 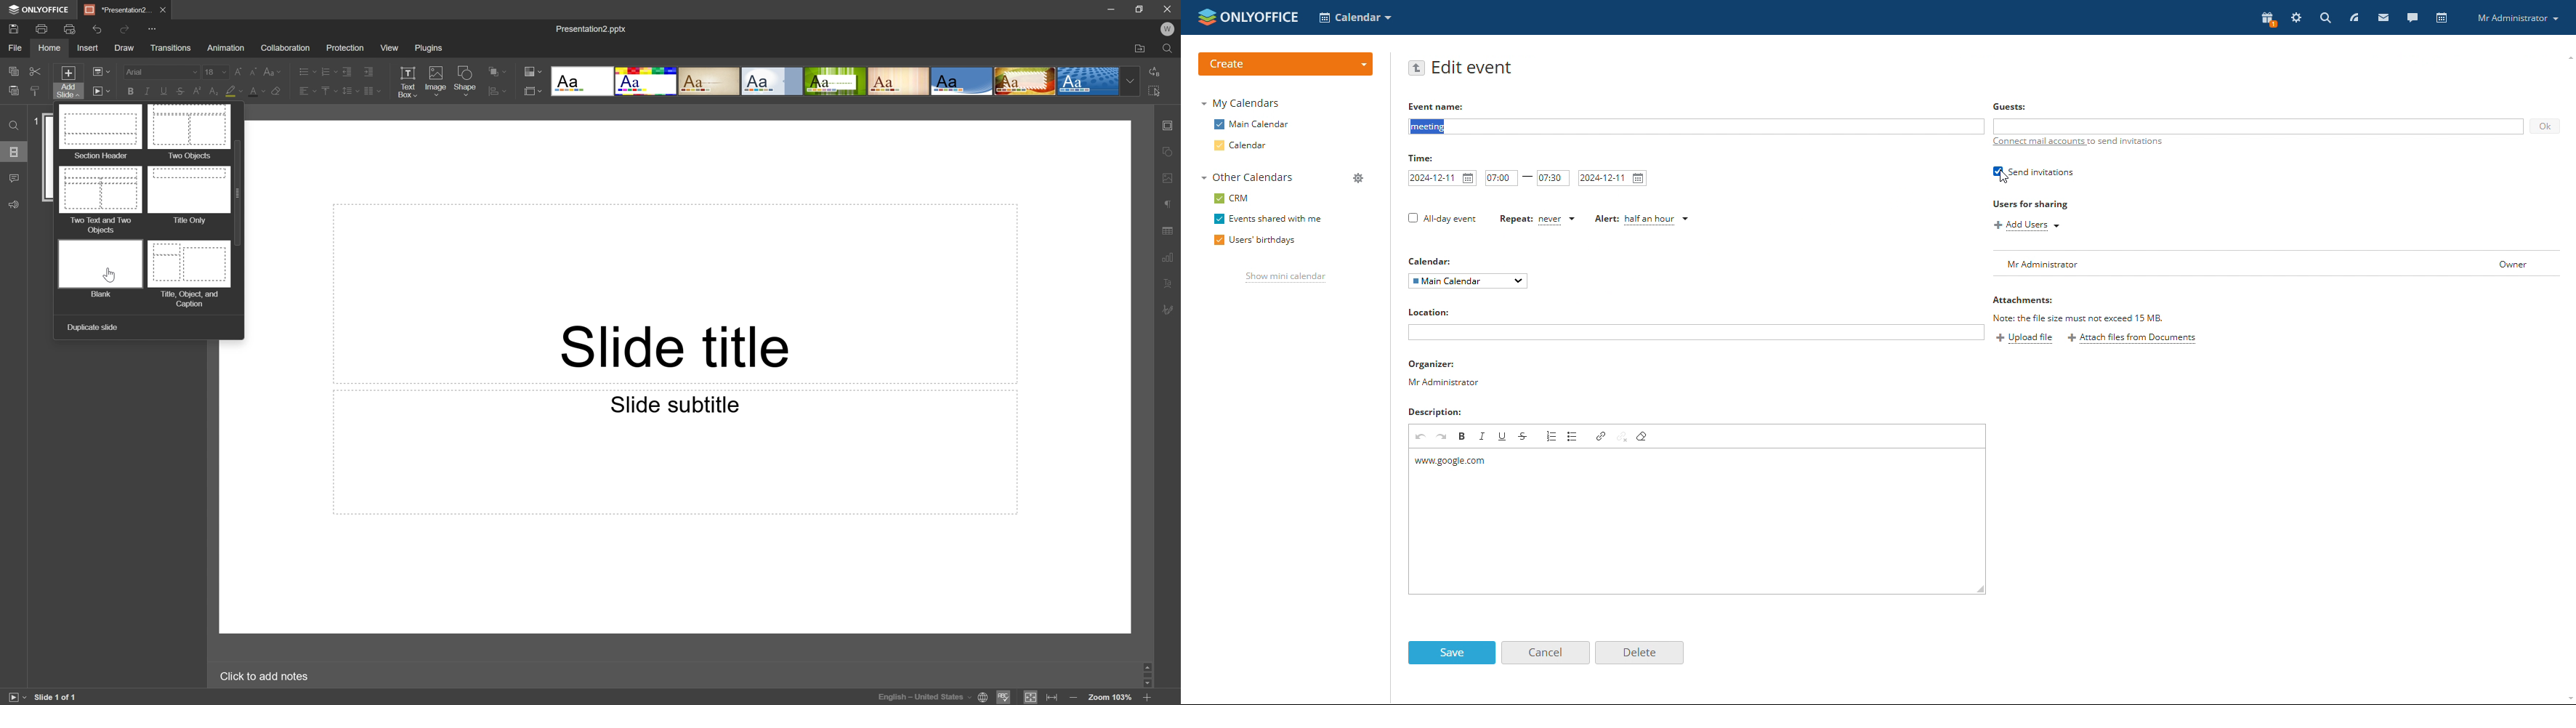 What do you see at coordinates (389, 48) in the screenshot?
I see `View` at bounding box center [389, 48].